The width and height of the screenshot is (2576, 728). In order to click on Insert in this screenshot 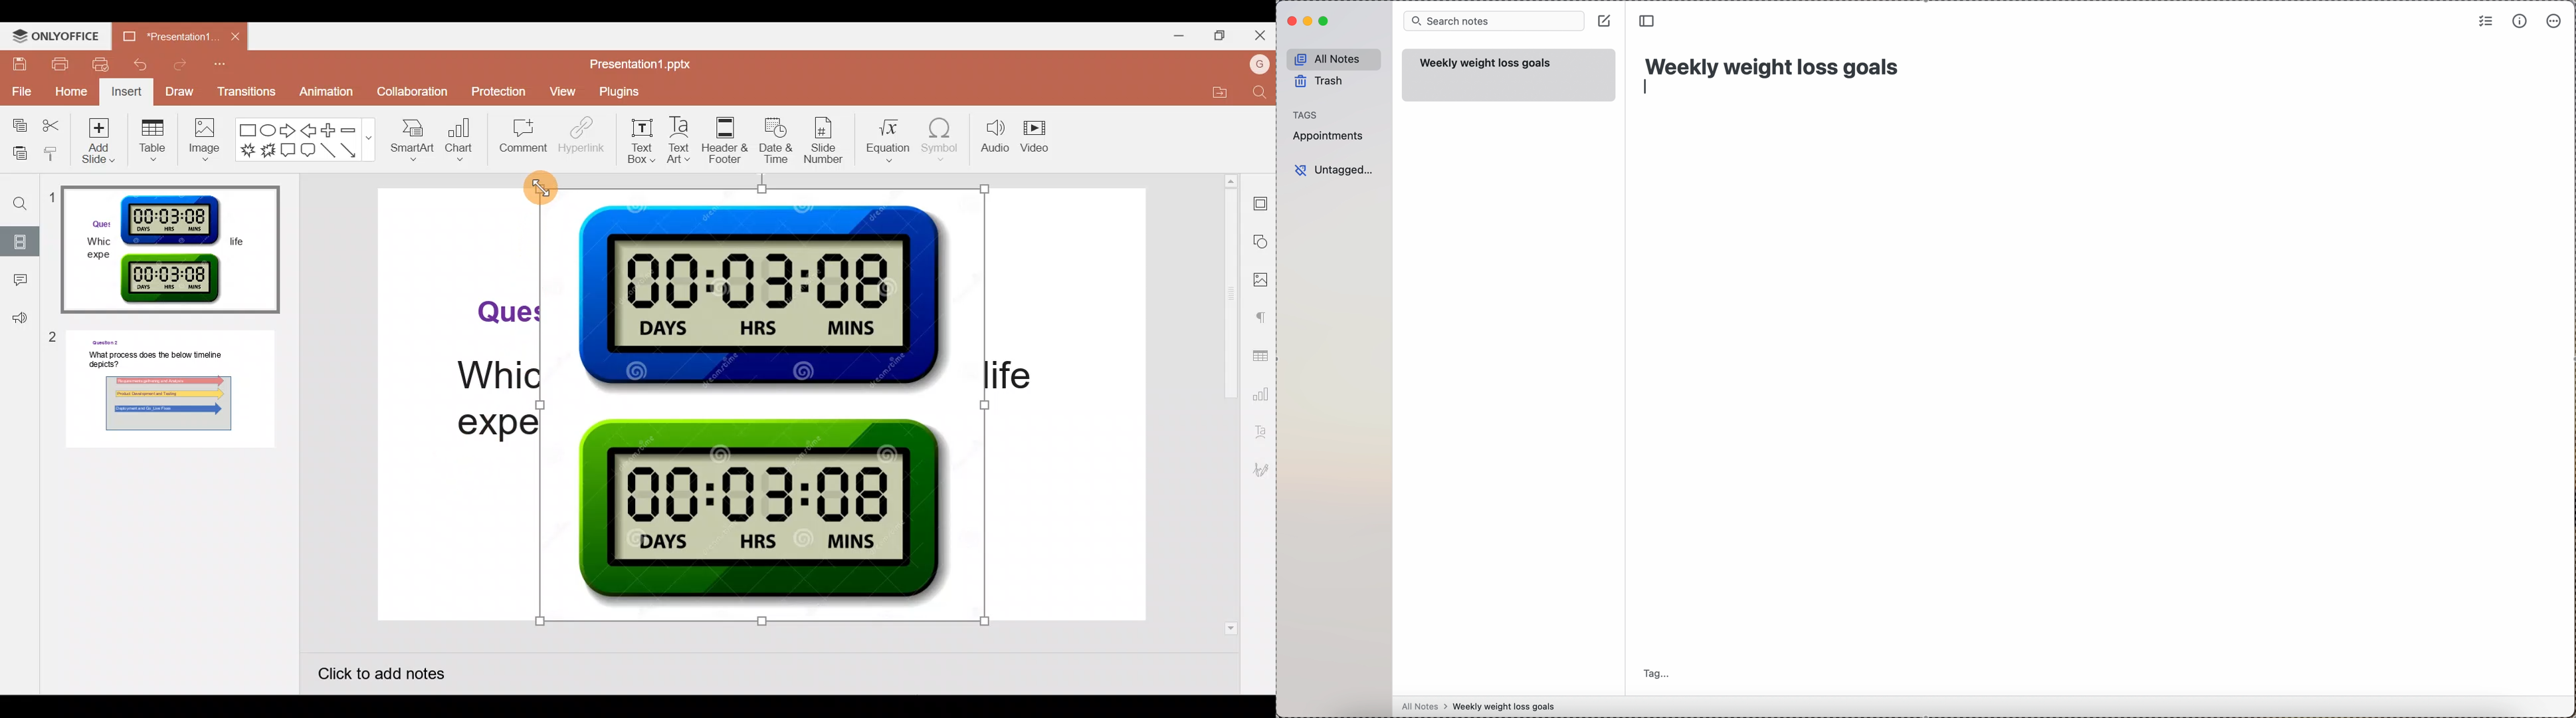, I will do `click(128, 92)`.